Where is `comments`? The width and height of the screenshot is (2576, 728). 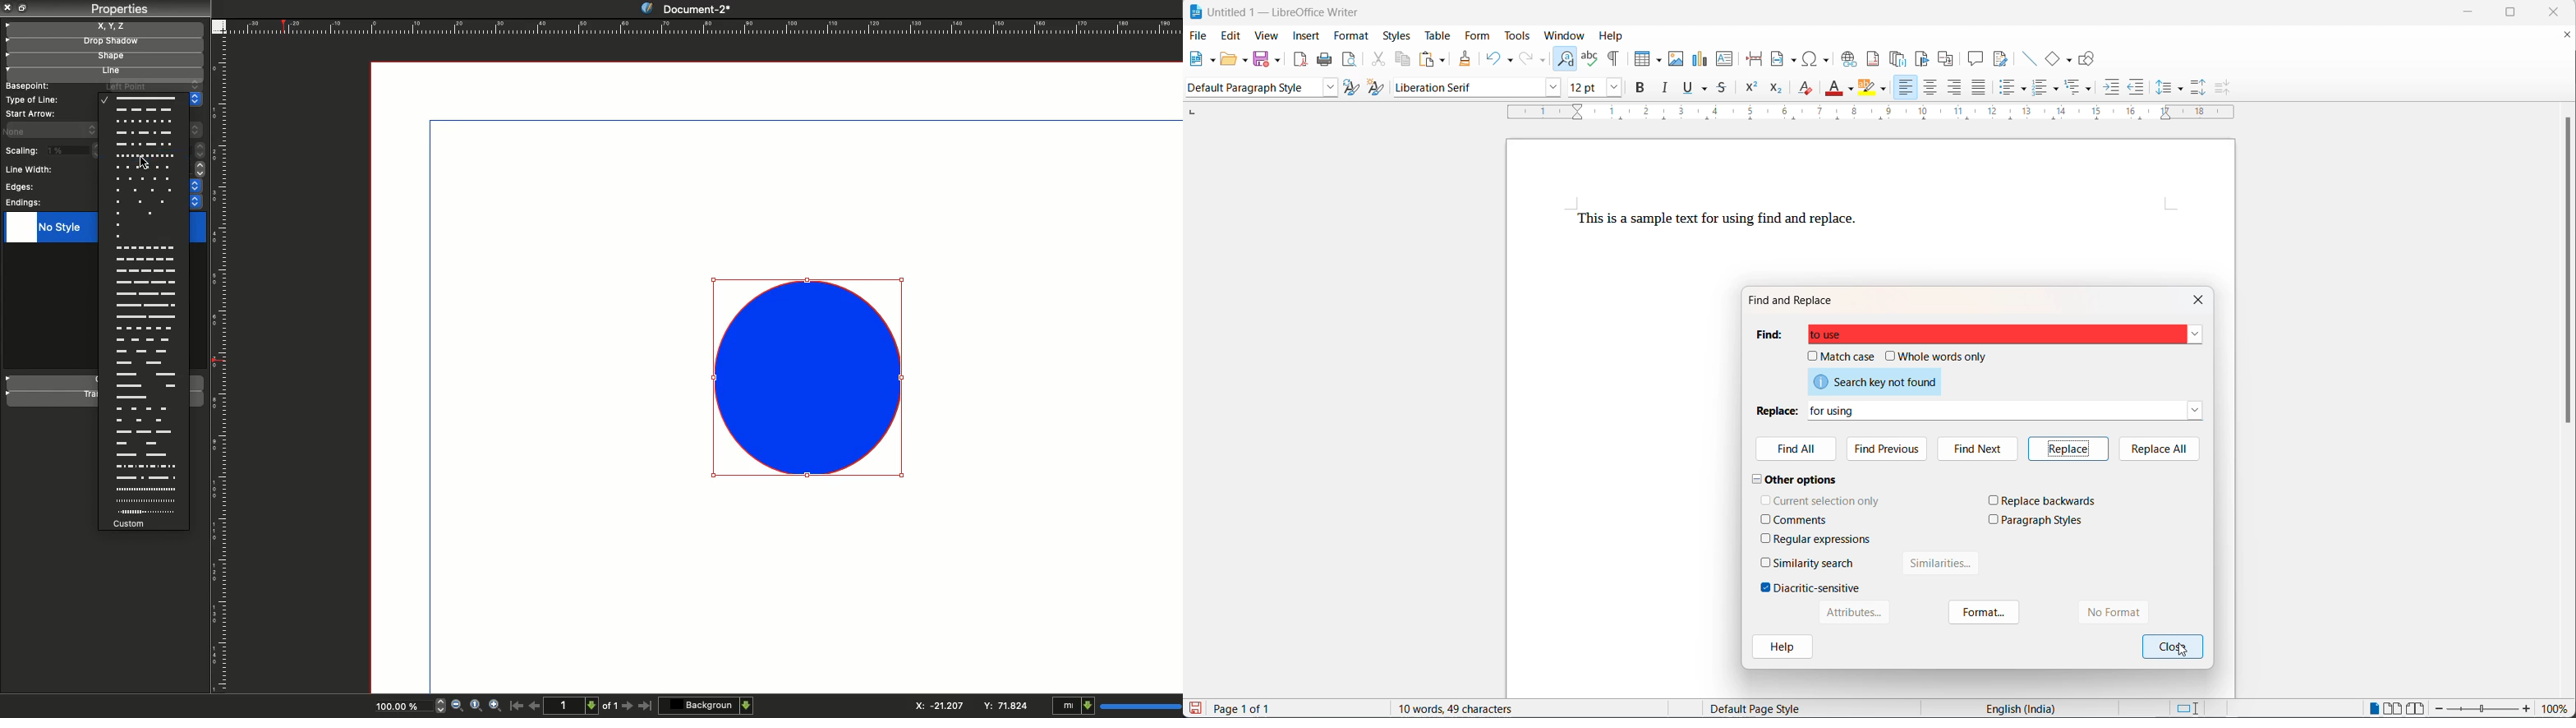 comments is located at coordinates (1801, 520).